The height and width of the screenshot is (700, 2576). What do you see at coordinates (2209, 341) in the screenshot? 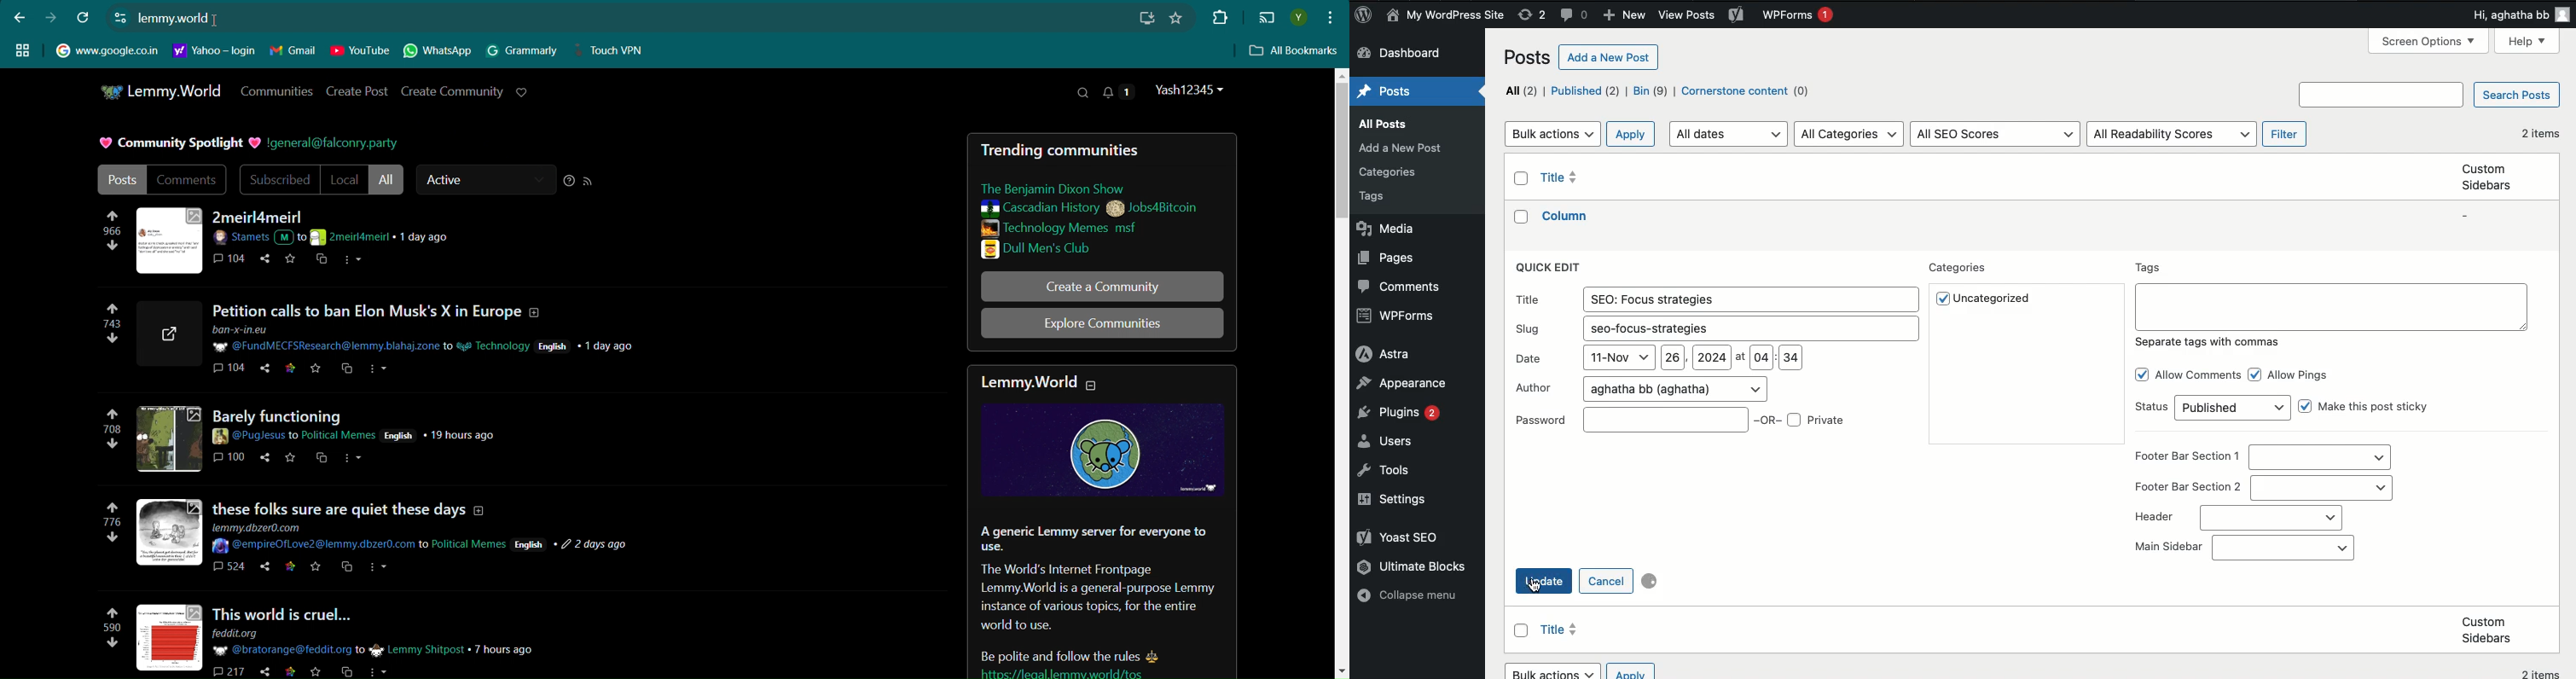
I see `Separate tags with commas` at bounding box center [2209, 341].